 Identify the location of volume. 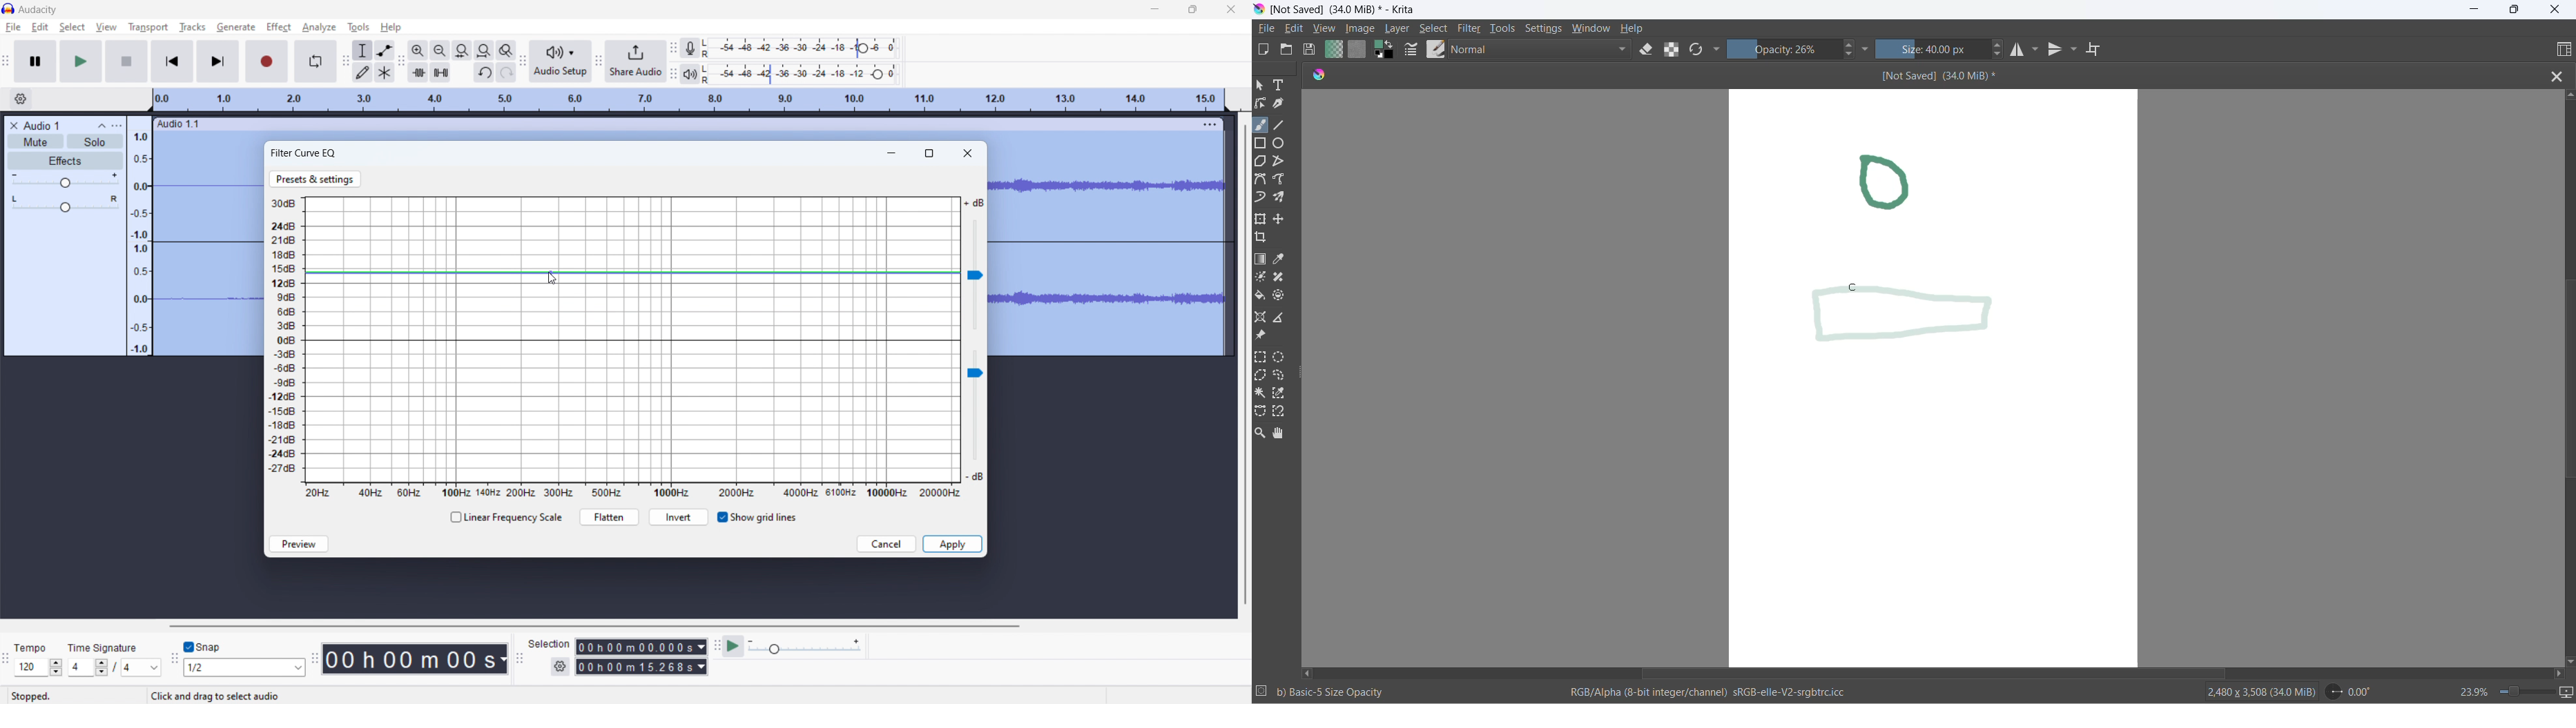
(66, 181).